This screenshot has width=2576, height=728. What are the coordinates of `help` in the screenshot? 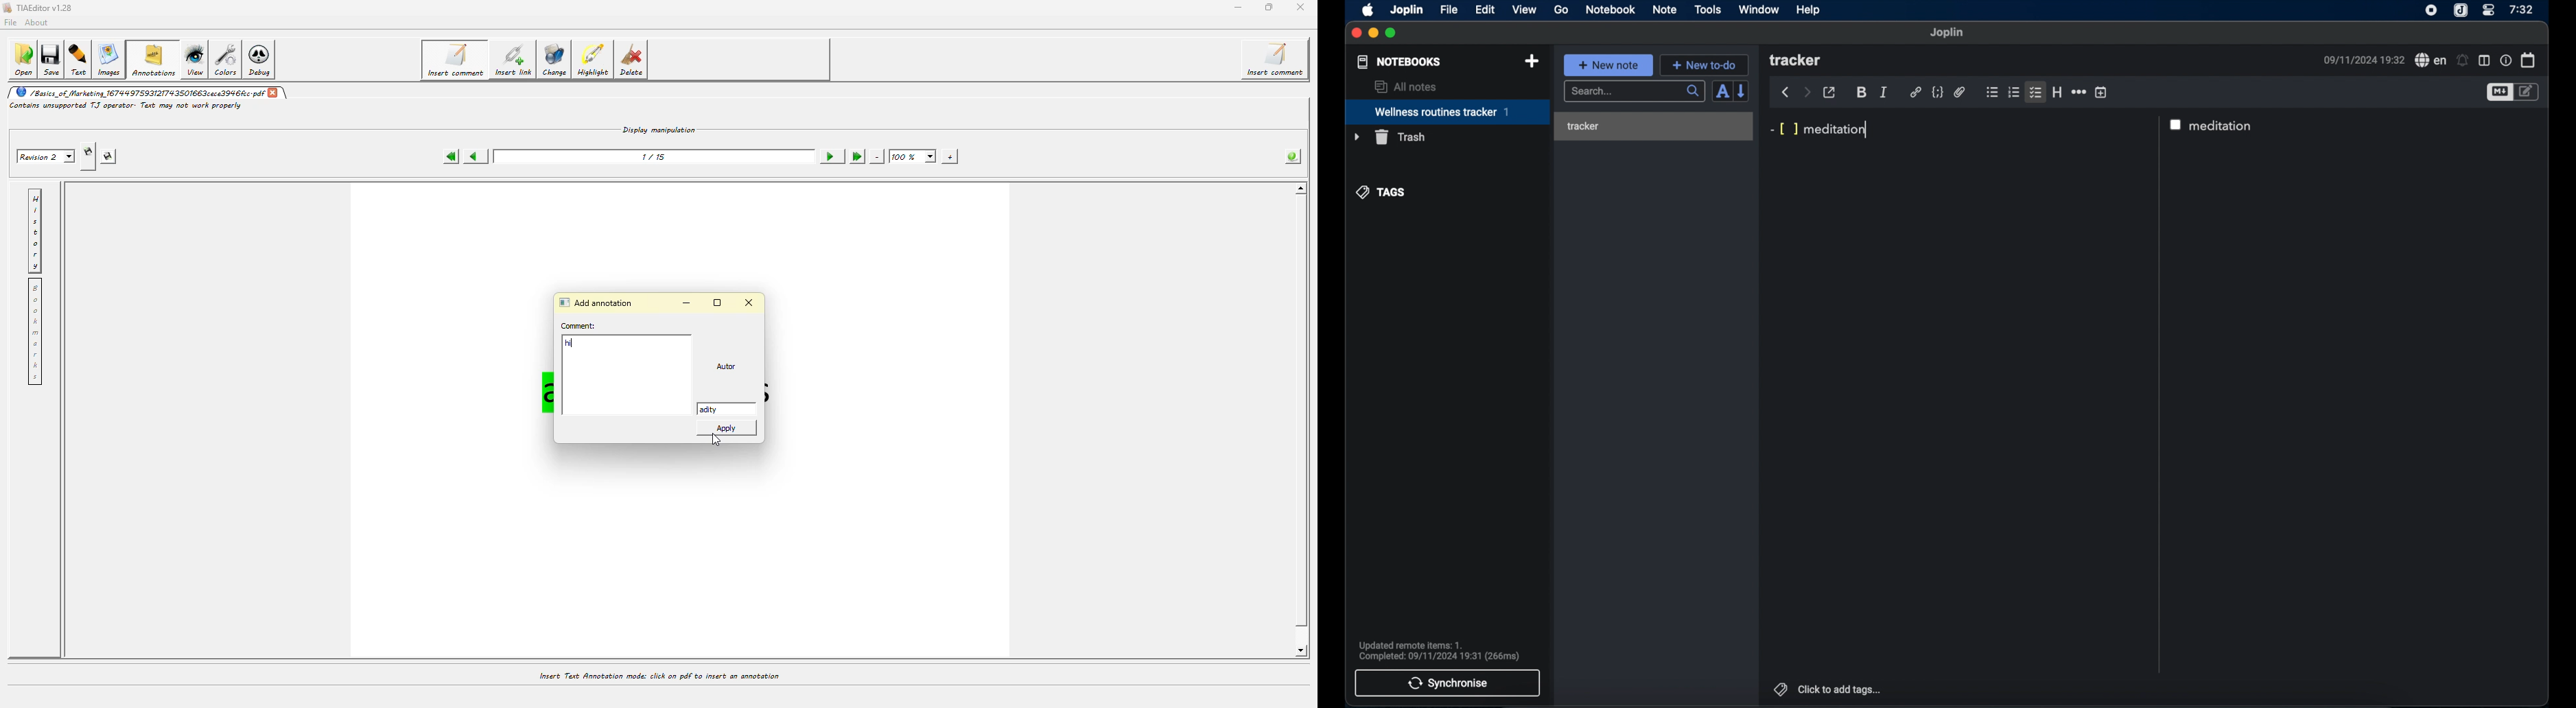 It's located at (1809, 10).